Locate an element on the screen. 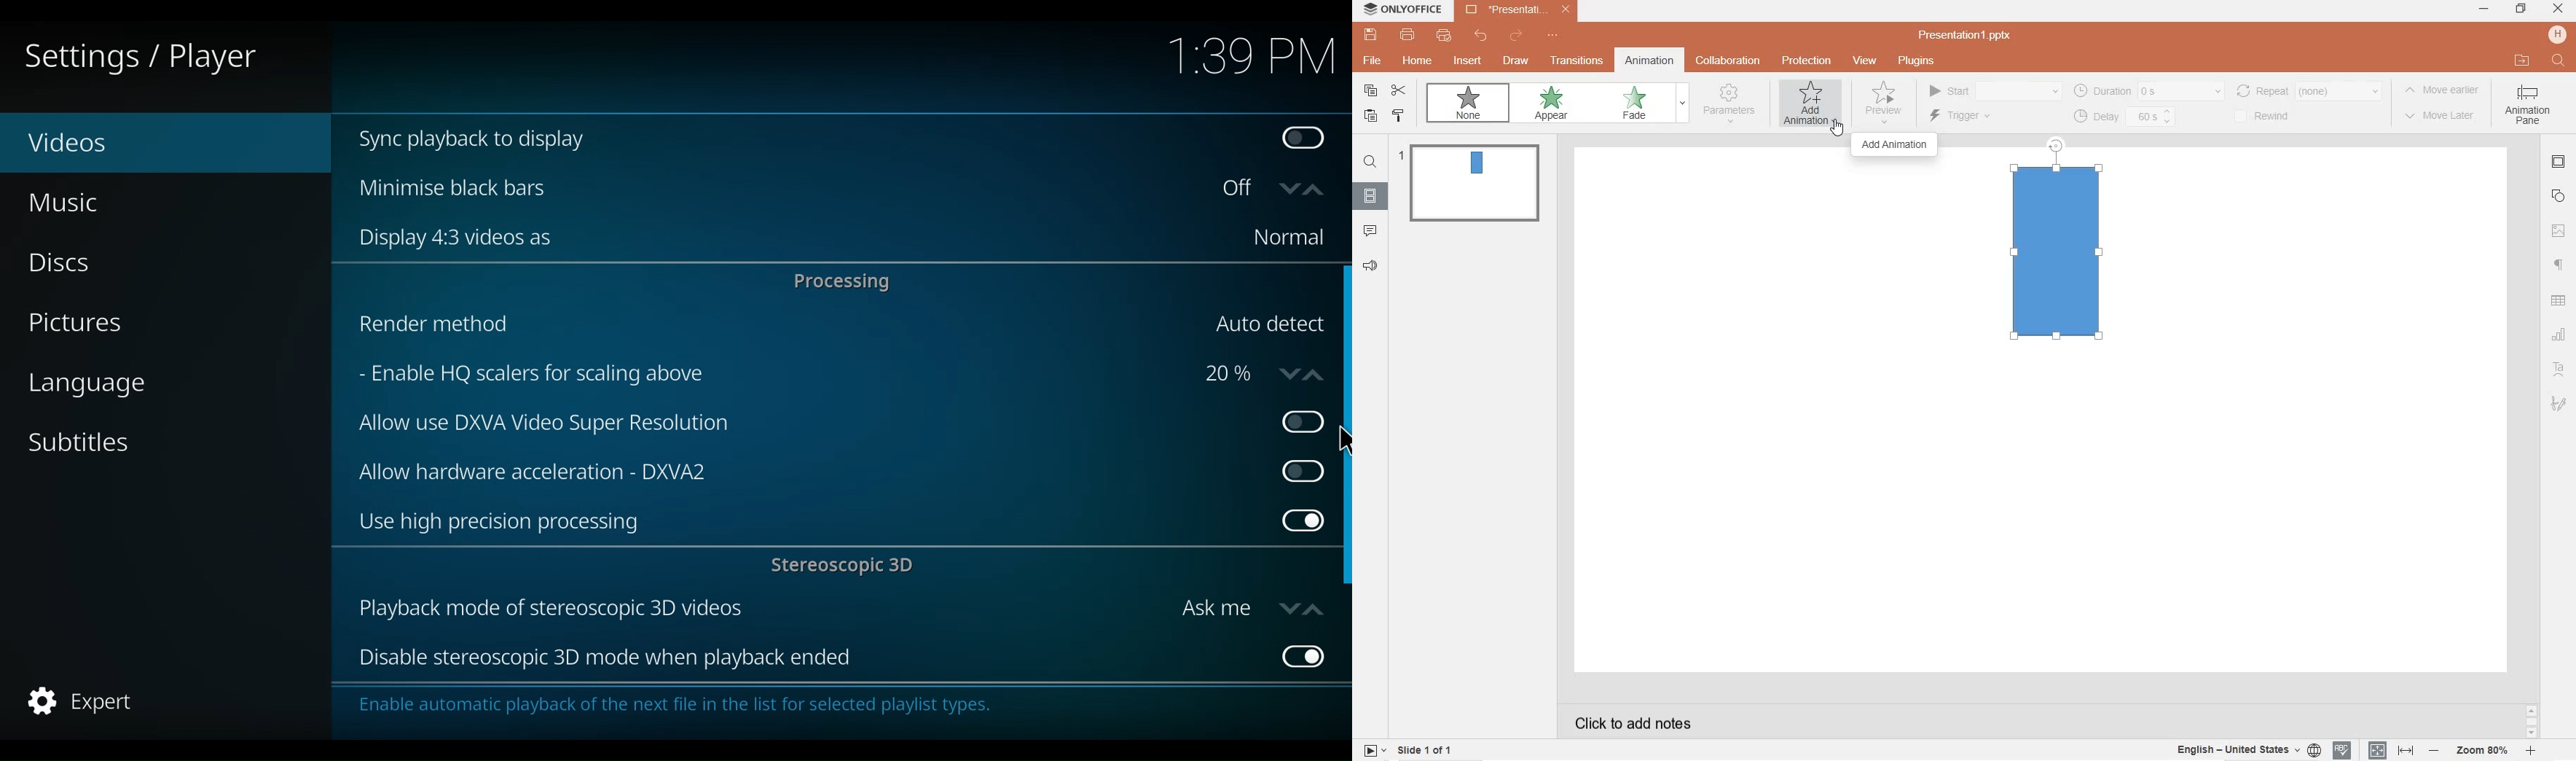 Image resolution: width=2576 pixels, height=784 pixels. up is located at coordinates (1312, 608).